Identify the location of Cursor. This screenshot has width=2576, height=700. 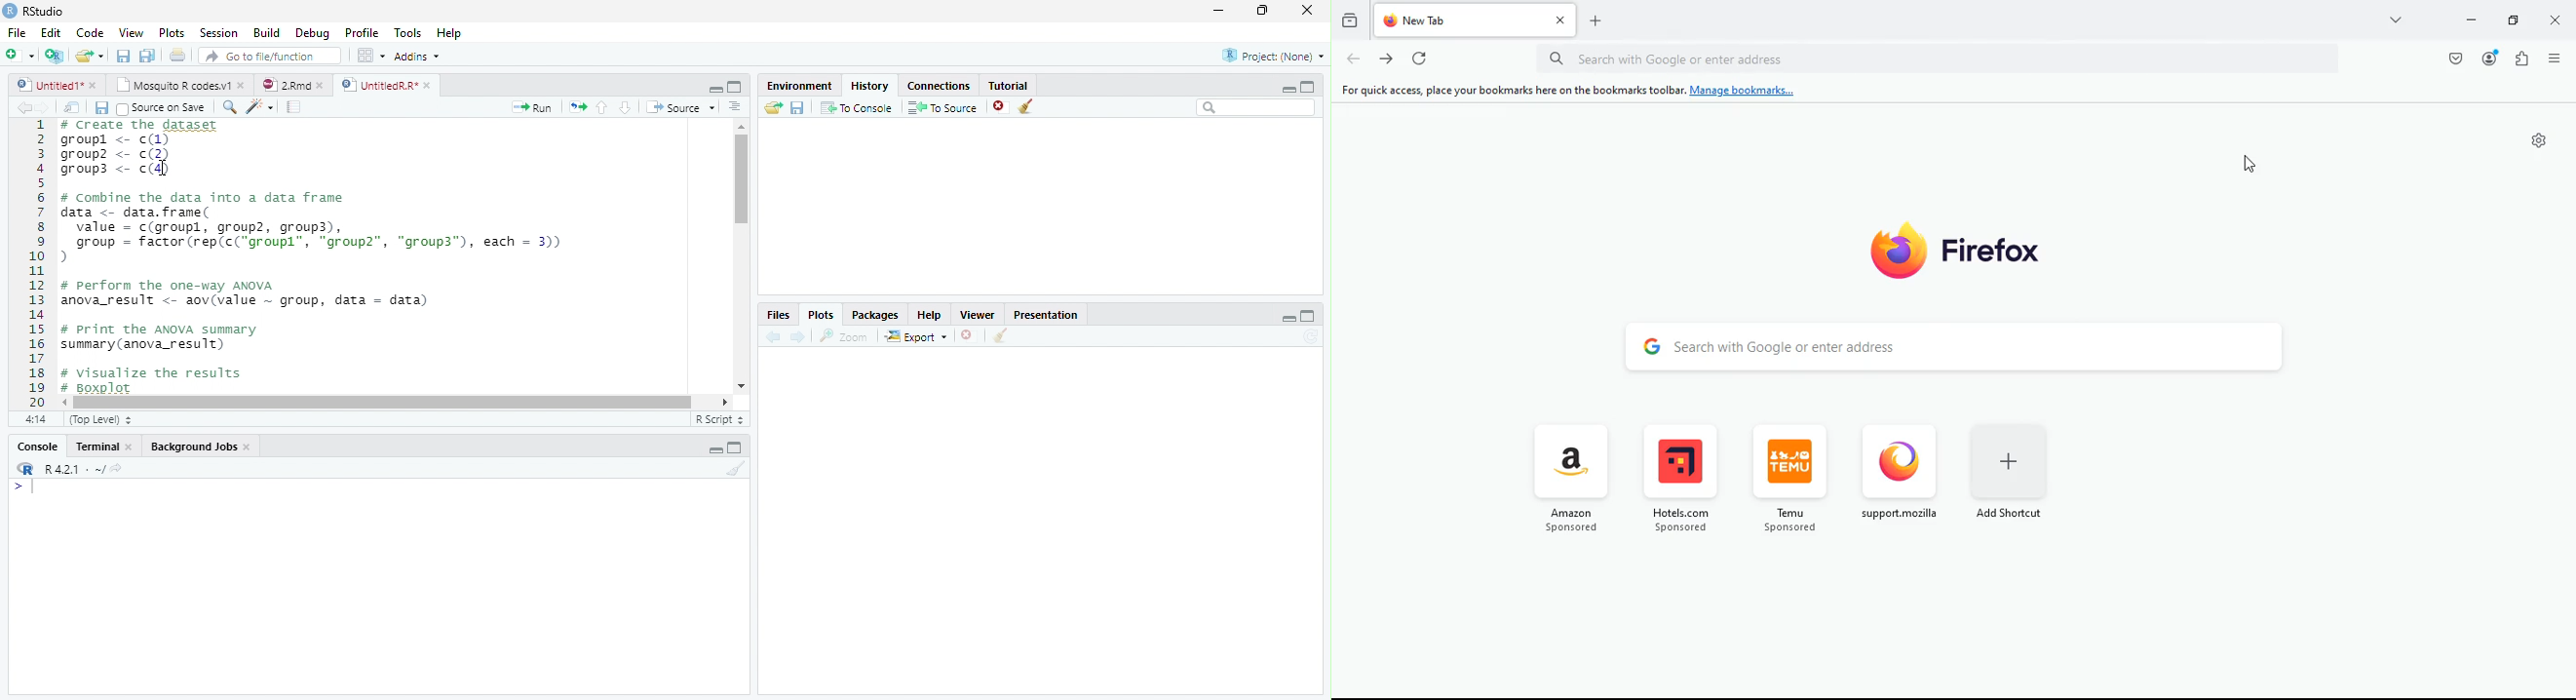
(743, 193).